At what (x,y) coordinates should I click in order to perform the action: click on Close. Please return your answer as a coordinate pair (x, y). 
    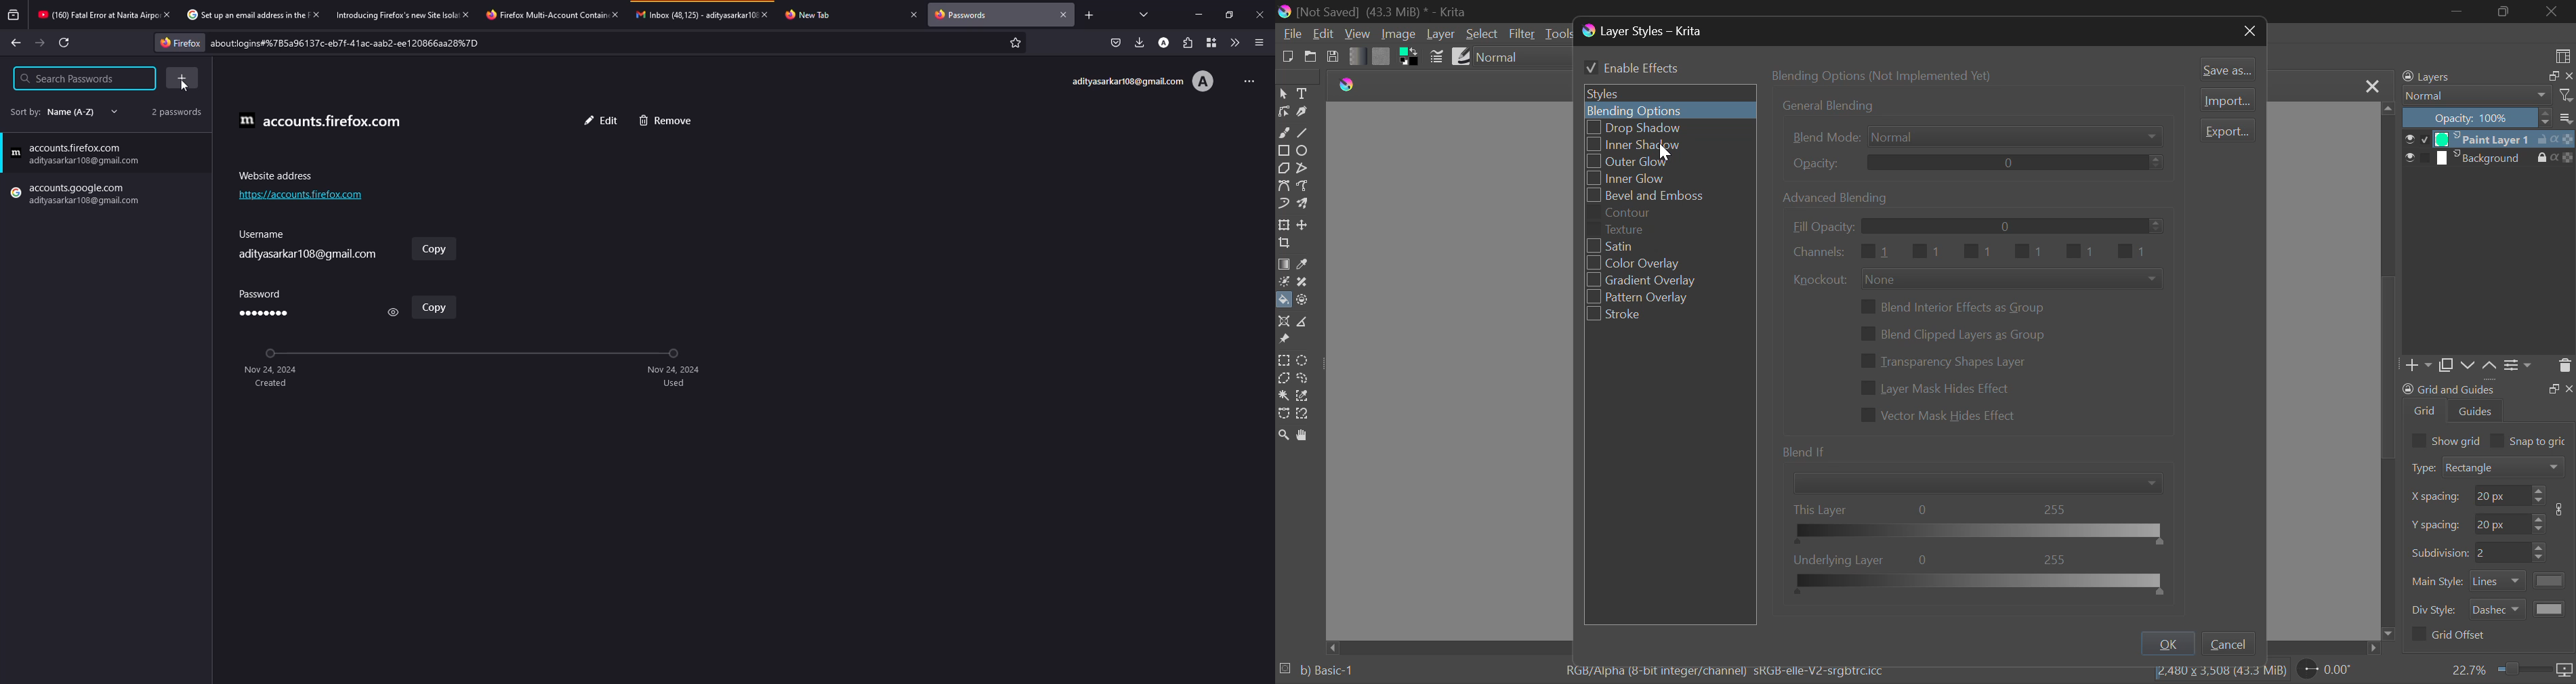
    Looking at the image, I should click on (2371, 86).